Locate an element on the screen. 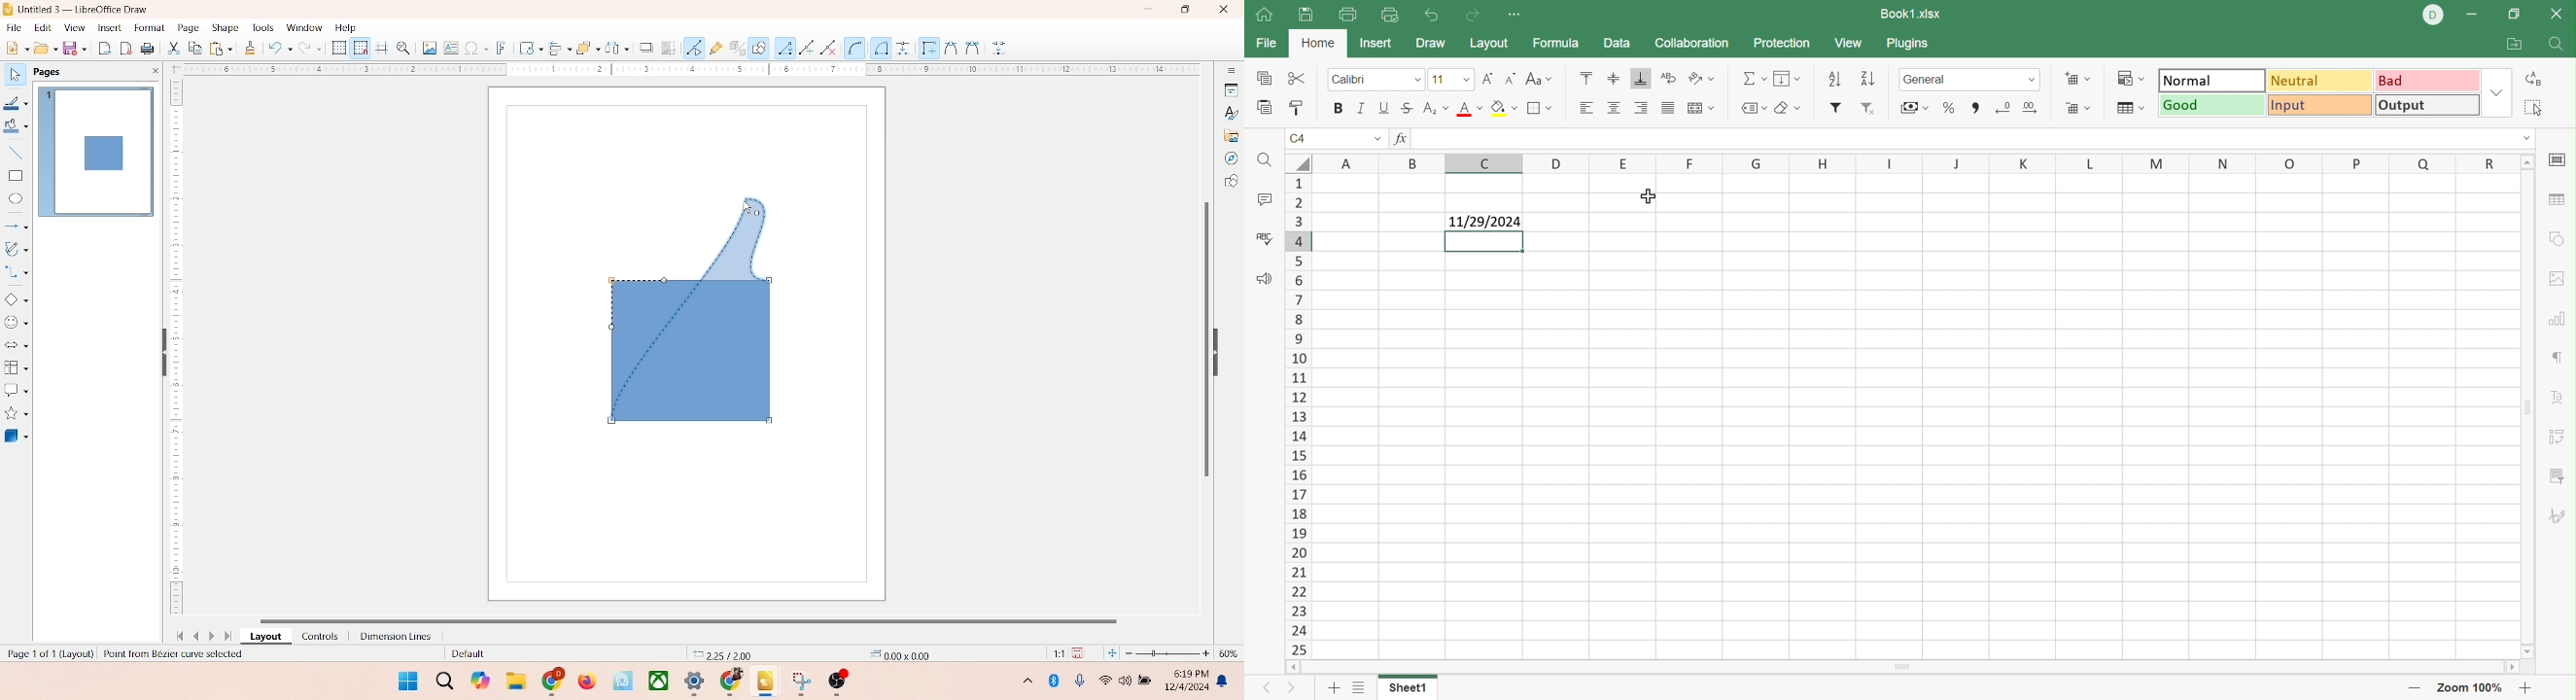 The width and height of the screenshot is (2576, 700). Clear is located at coordinates (1788, 108).